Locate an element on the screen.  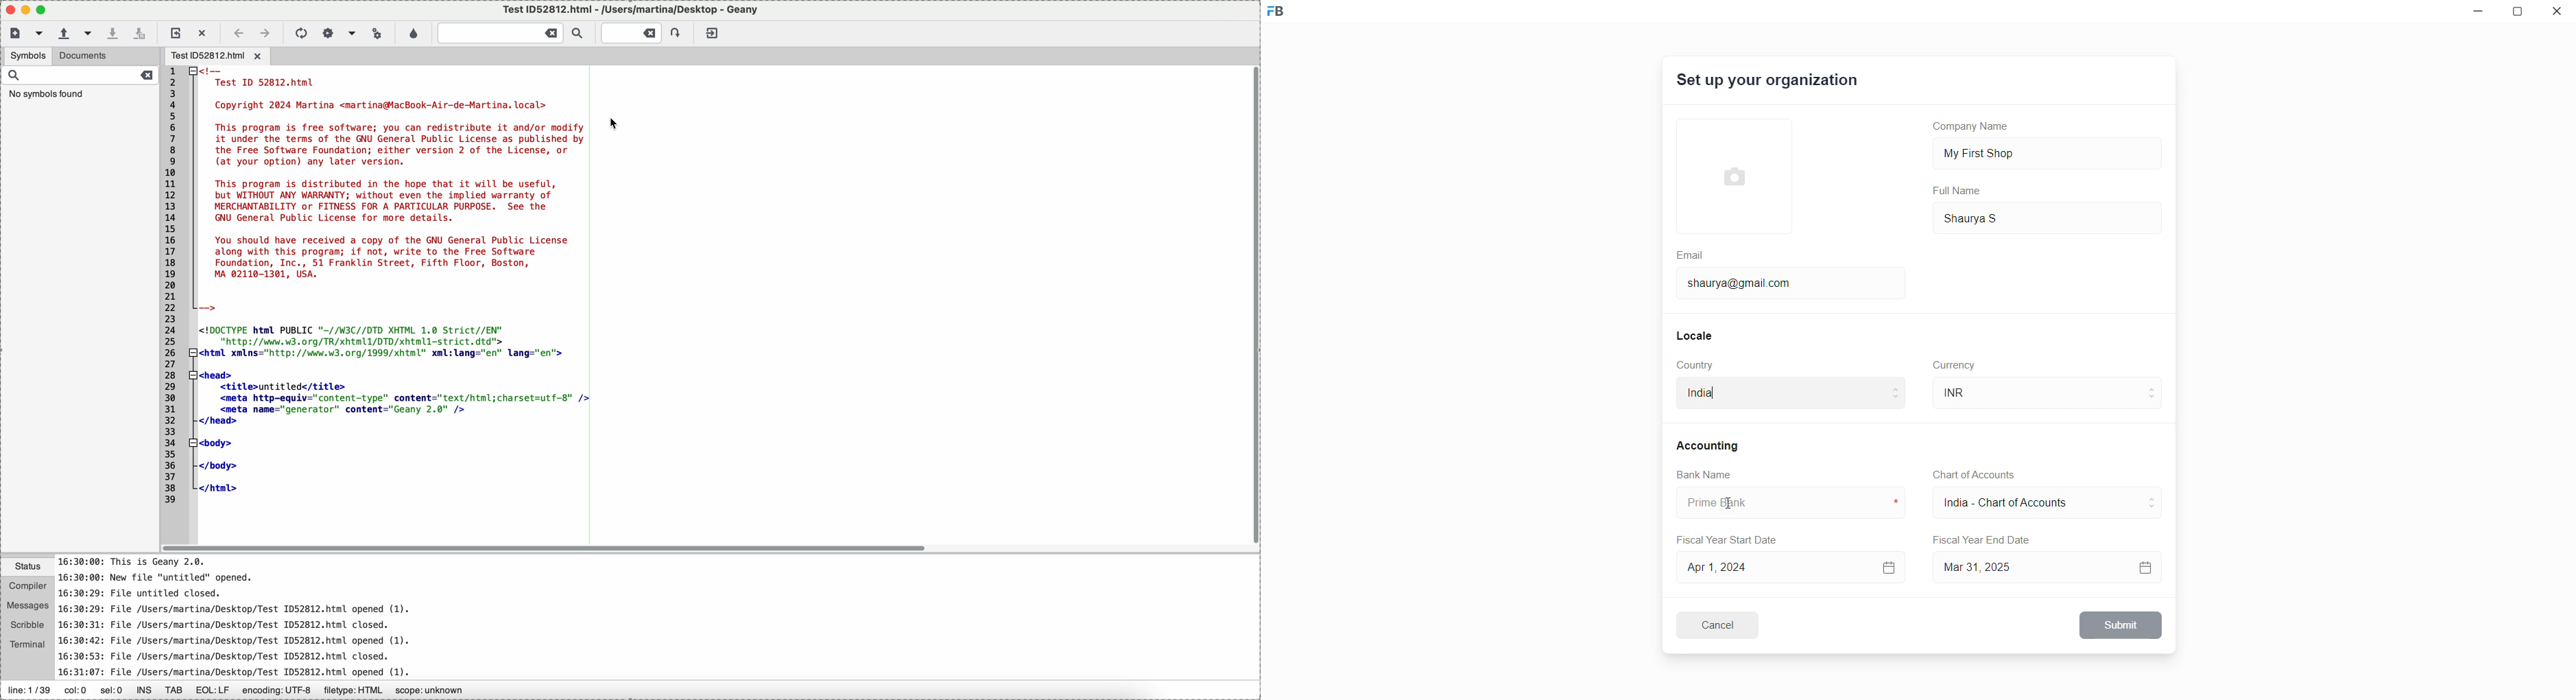
India - Chart of Account is located at coordinates (2013, 504).